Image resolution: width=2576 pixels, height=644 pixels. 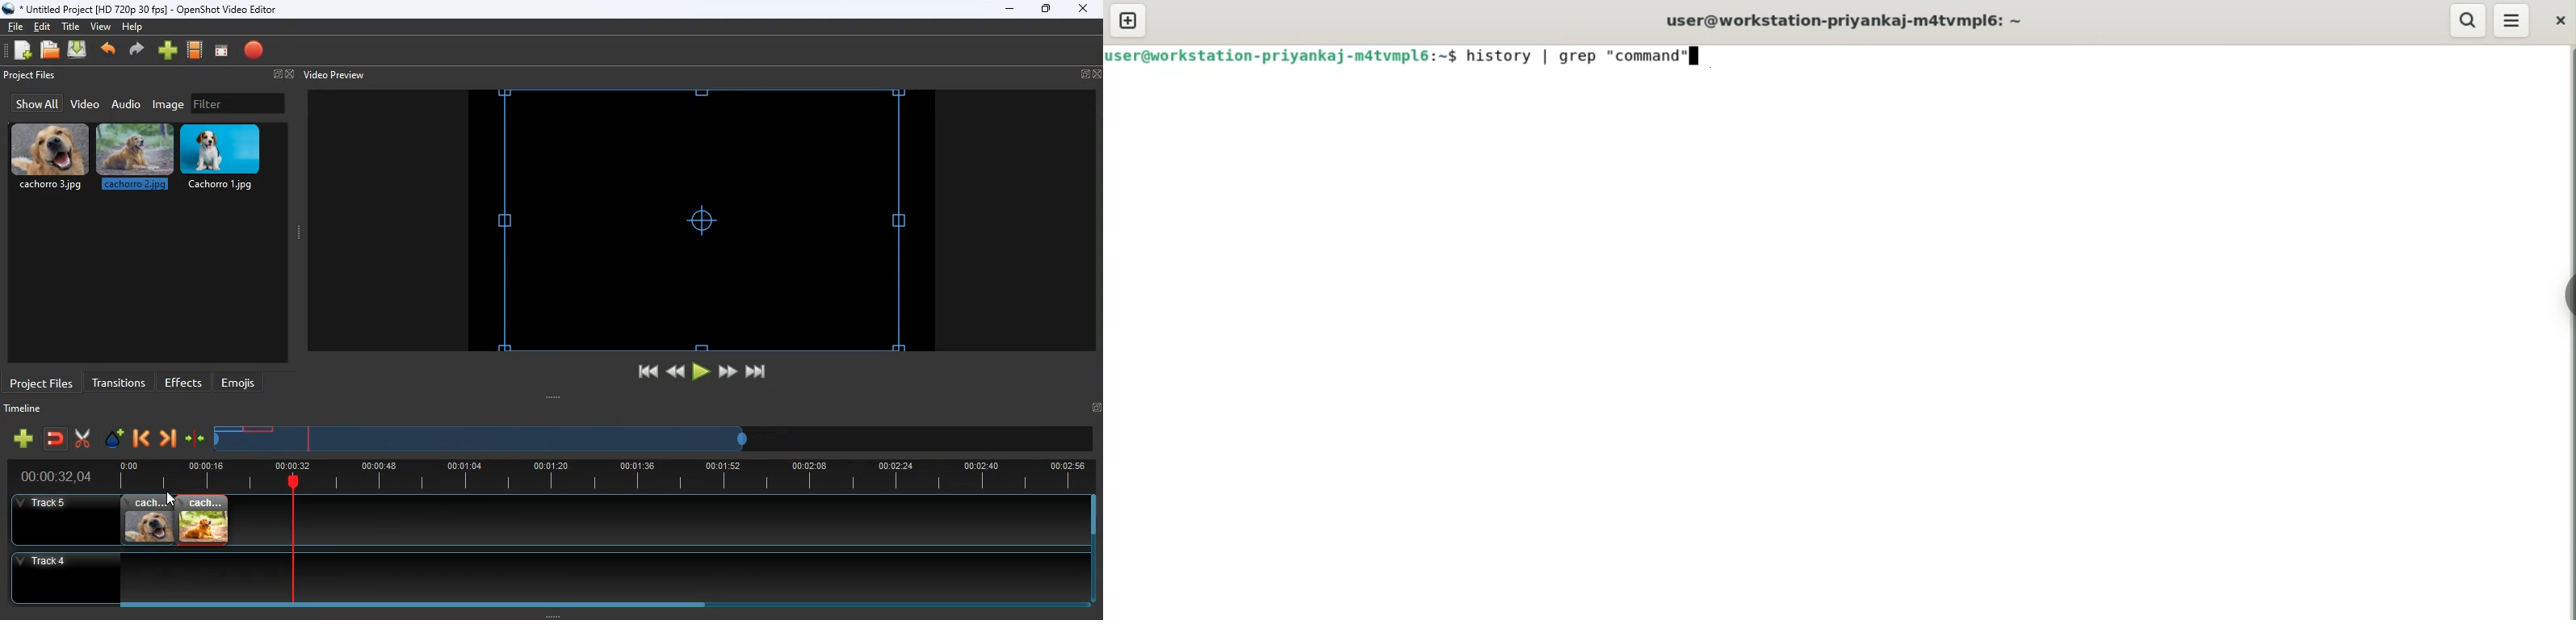 I want to click on track, so click(x=639, y=520).